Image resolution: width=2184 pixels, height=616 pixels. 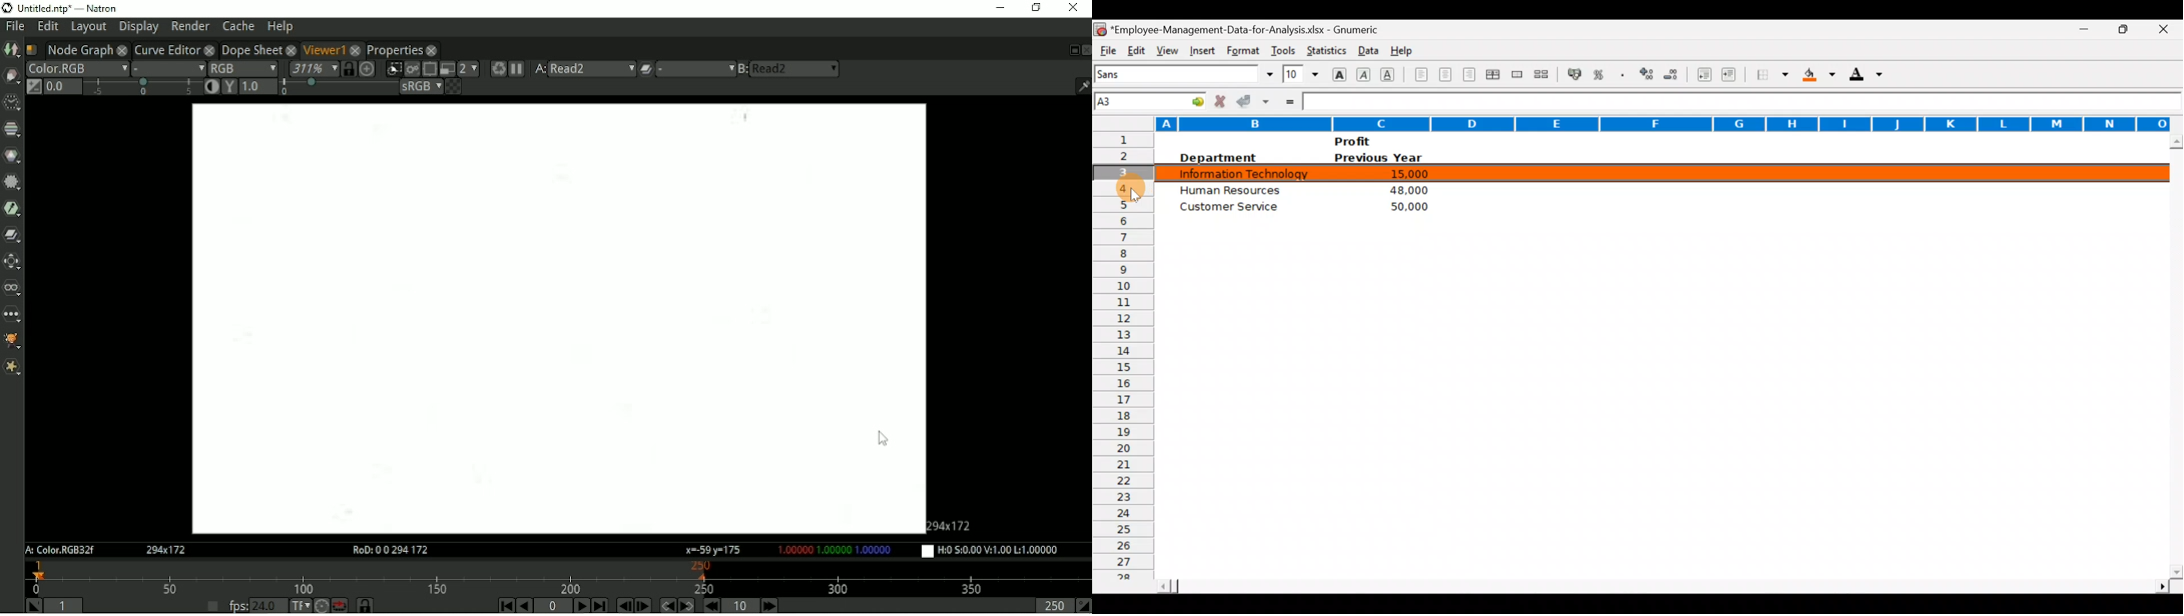 What do you see at coordinates (1653, 403) in the screenshot?
I see `Cells` at bounding box center [1653, 403].